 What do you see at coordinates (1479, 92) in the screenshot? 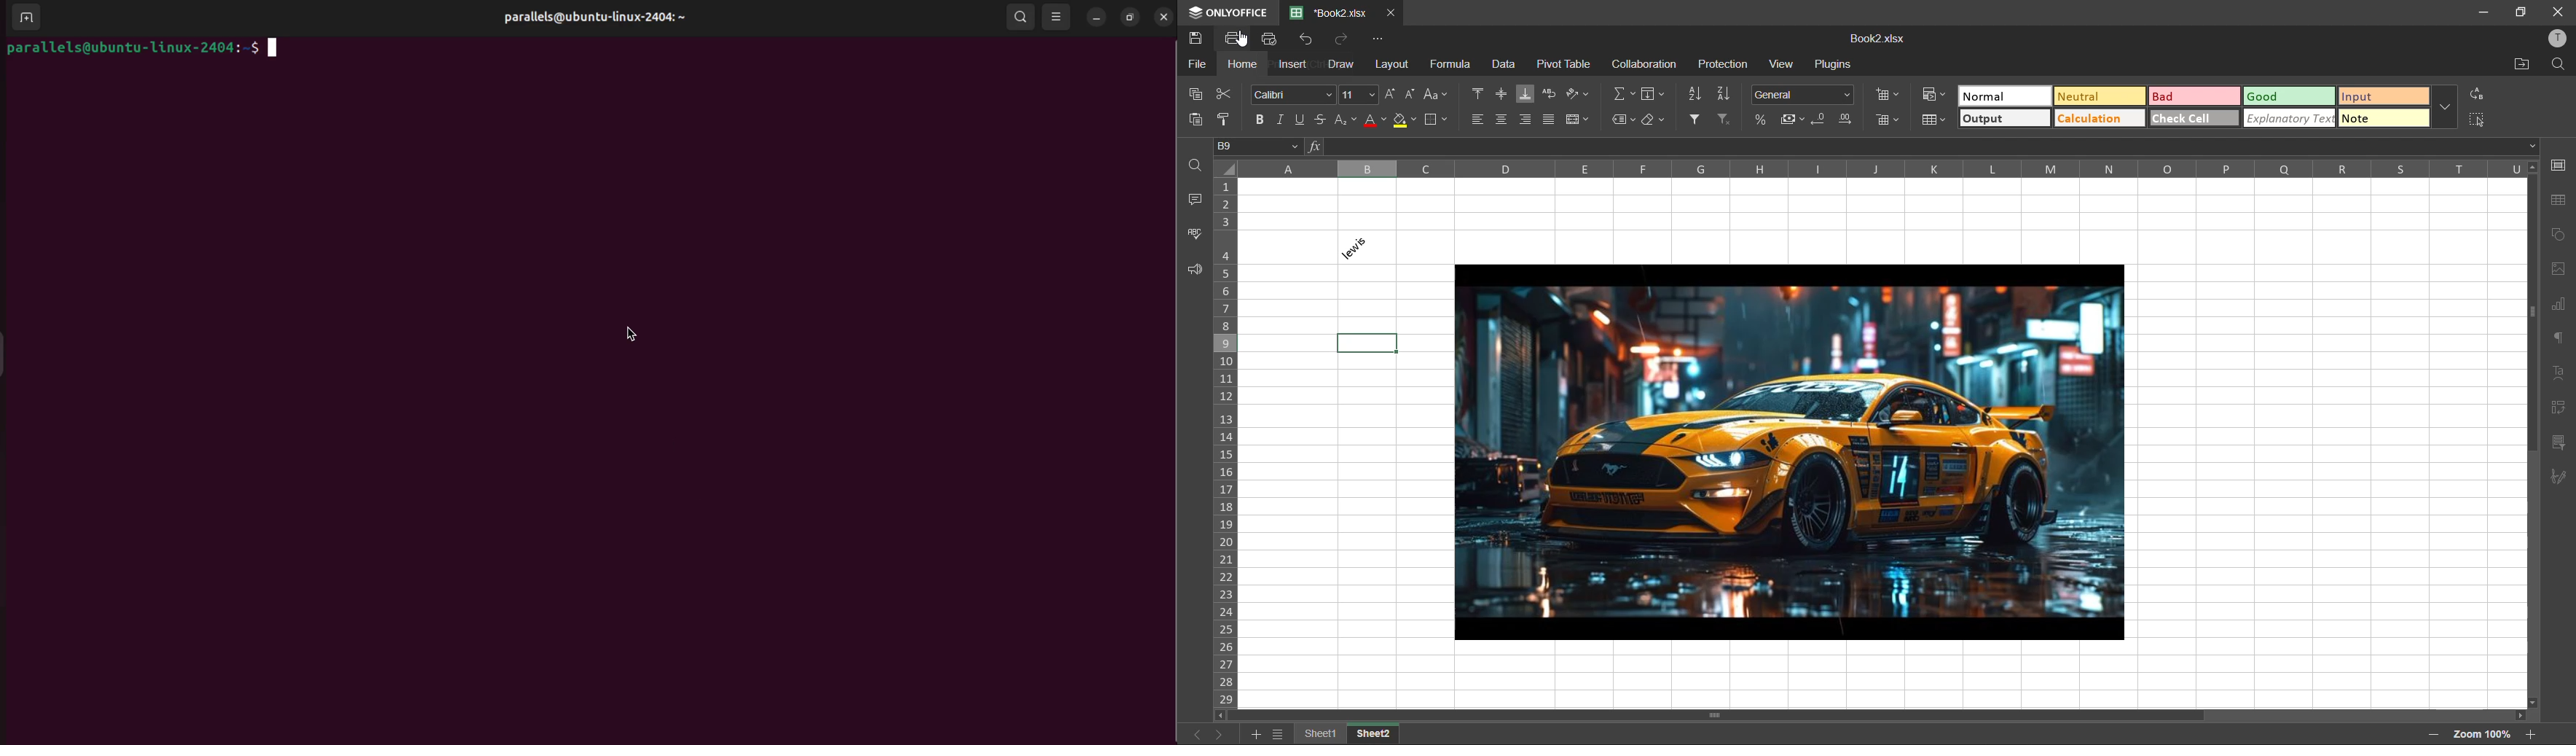
I see `align top` at bounding box center [1479, 92].